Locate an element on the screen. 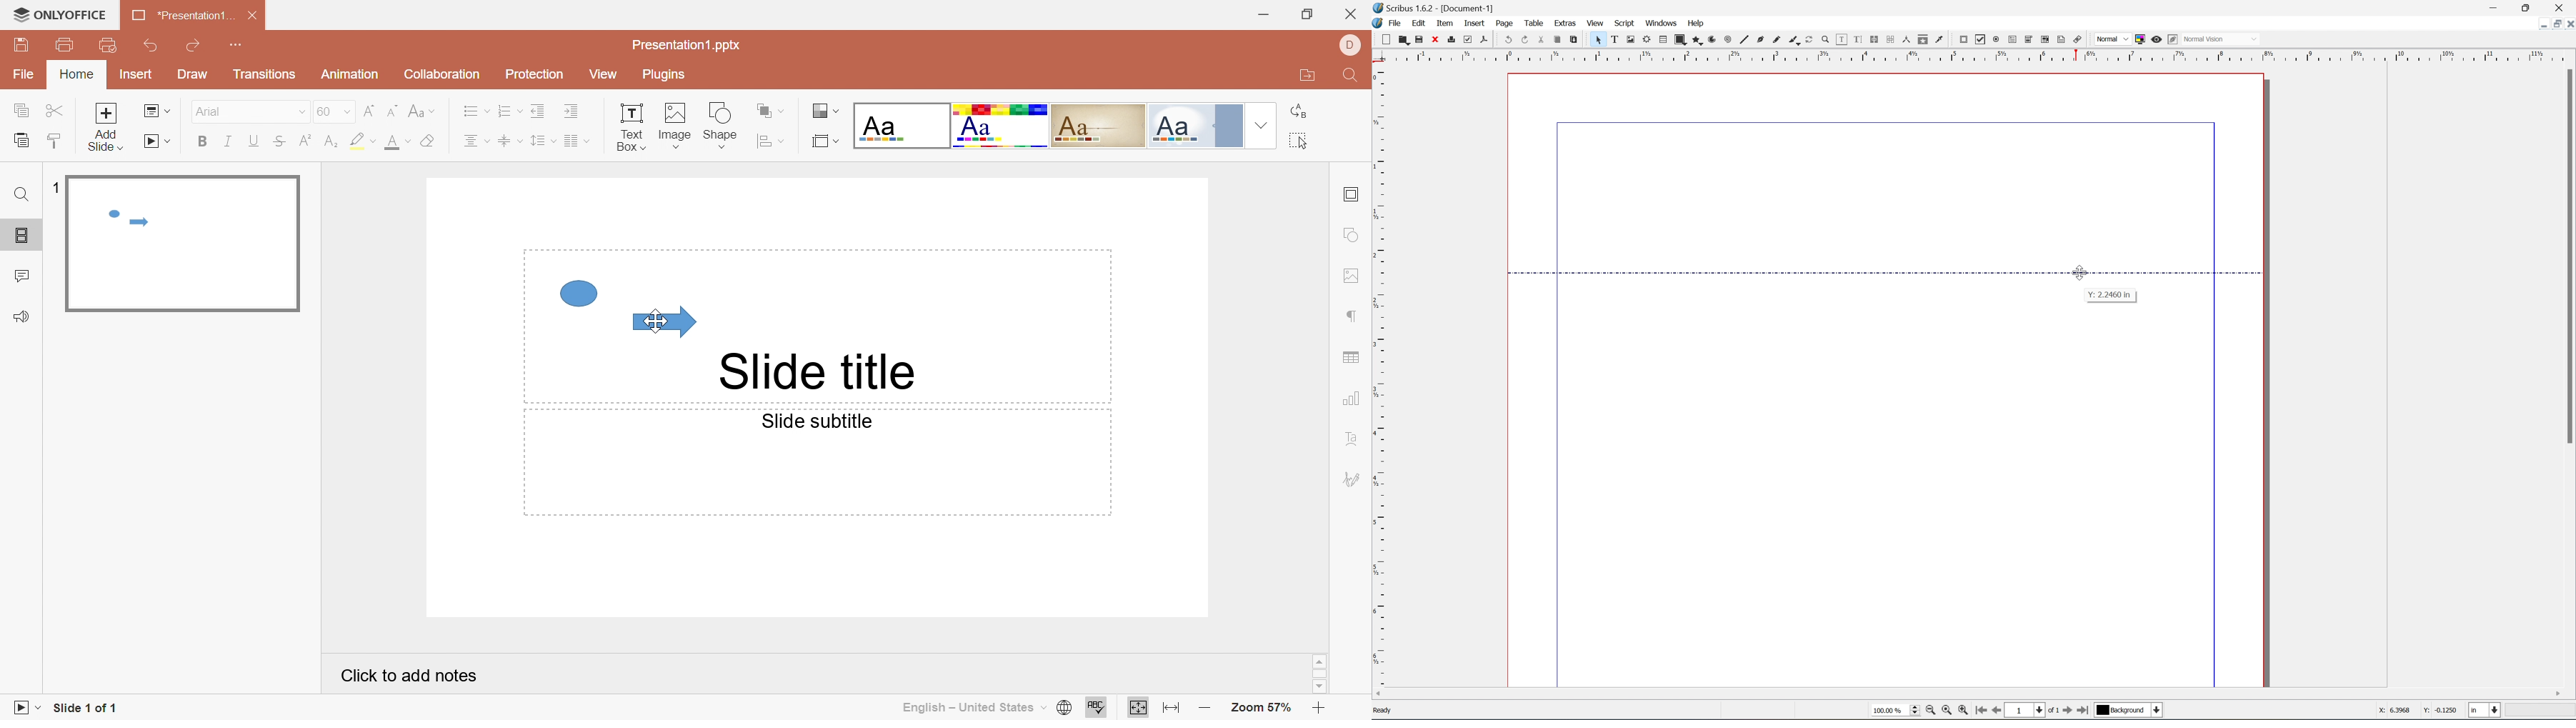 The image size is (2576, 728). extras is located at coordinates (1560, 23).